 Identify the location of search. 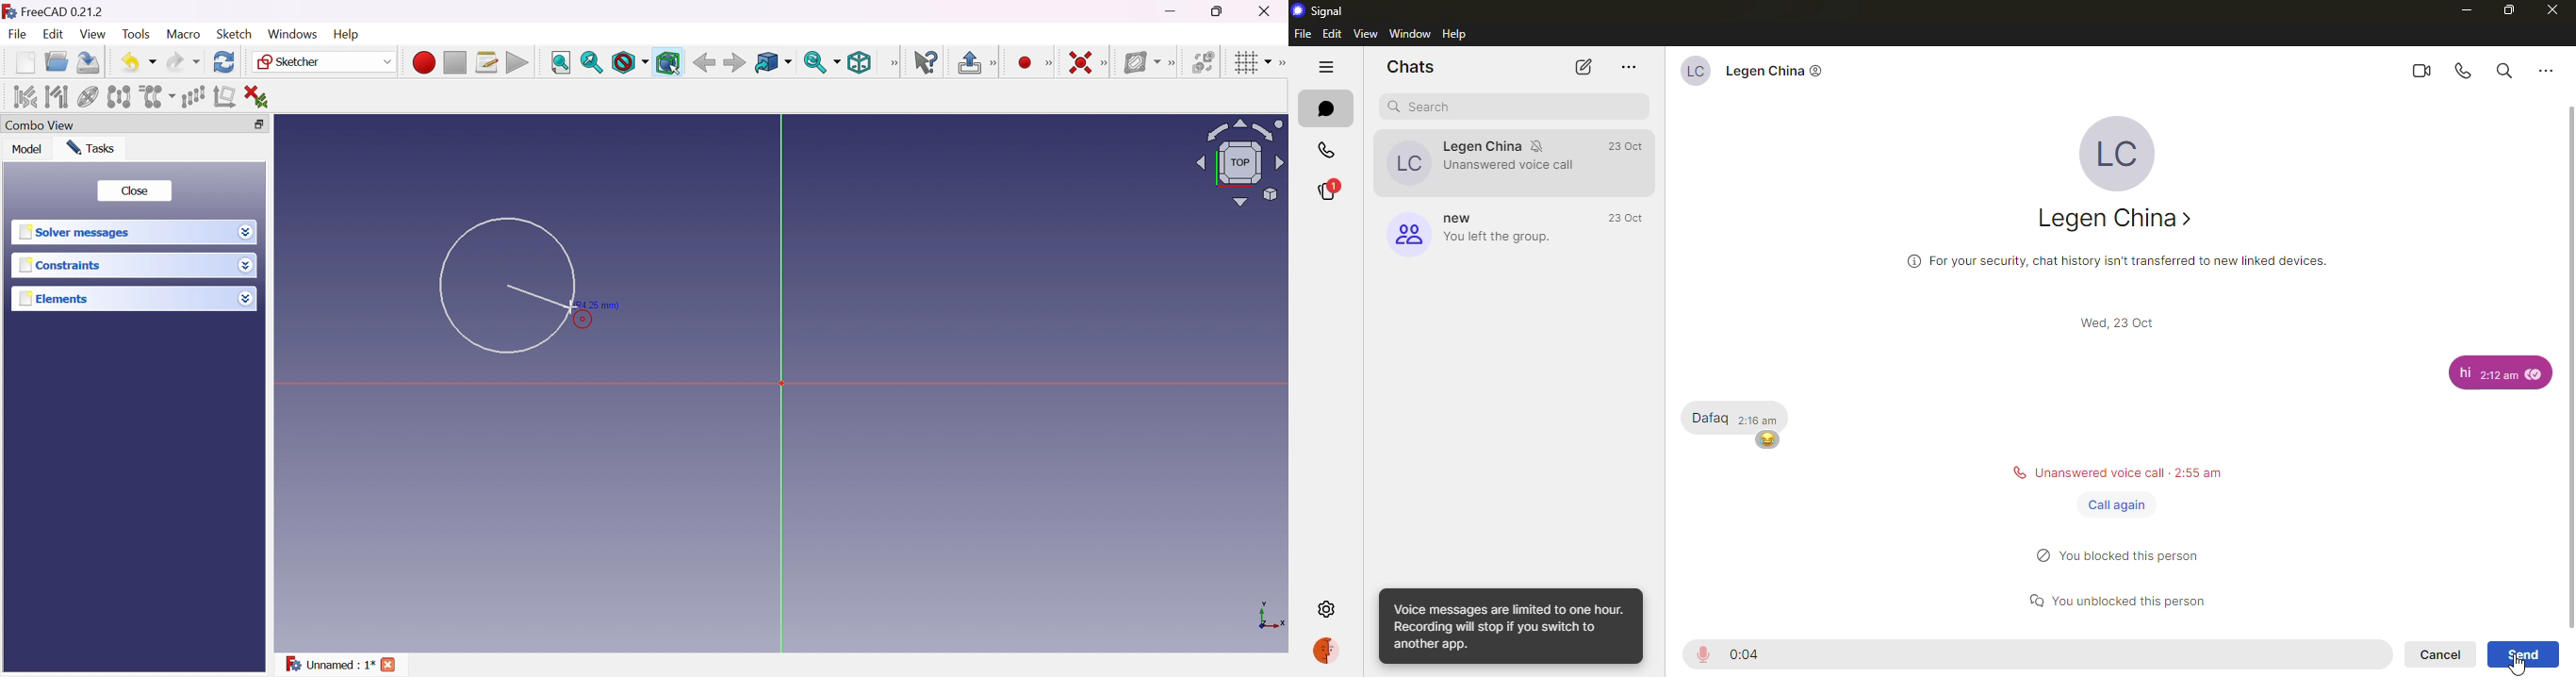
(2502, 68).